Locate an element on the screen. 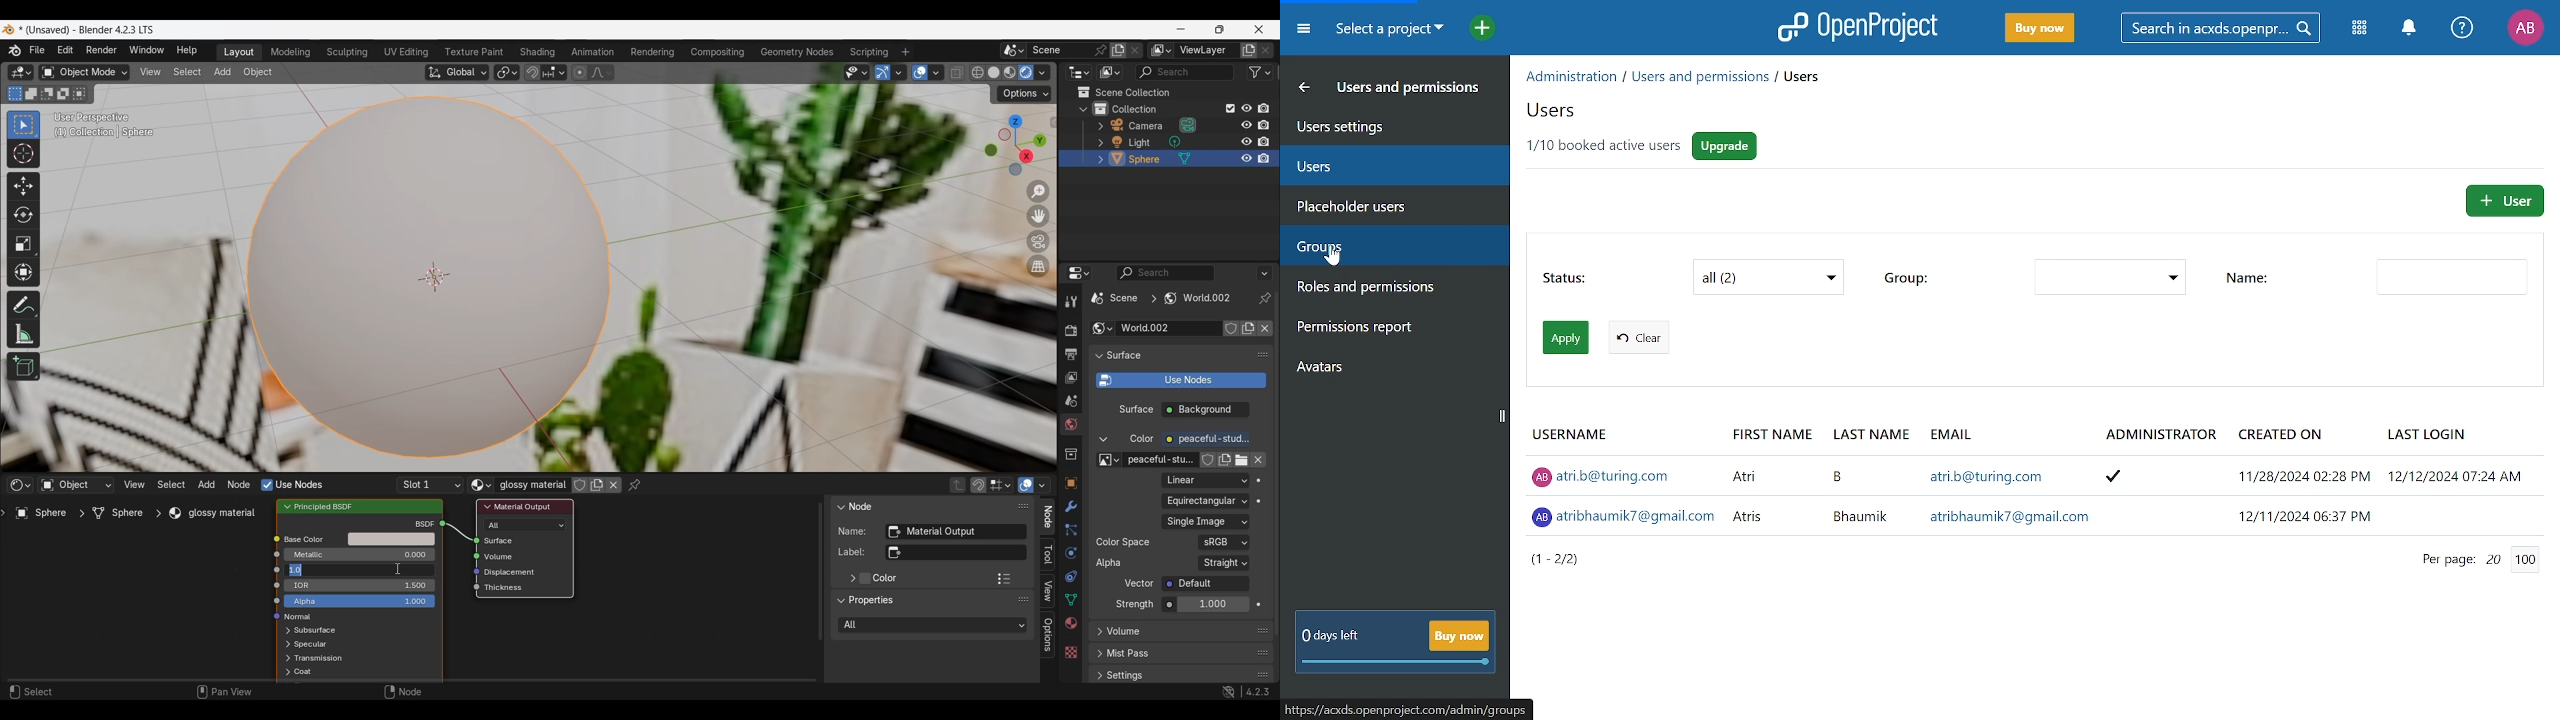 This screenshot has height=728, width=2576. administrator is located at coordinates (2160, 435).